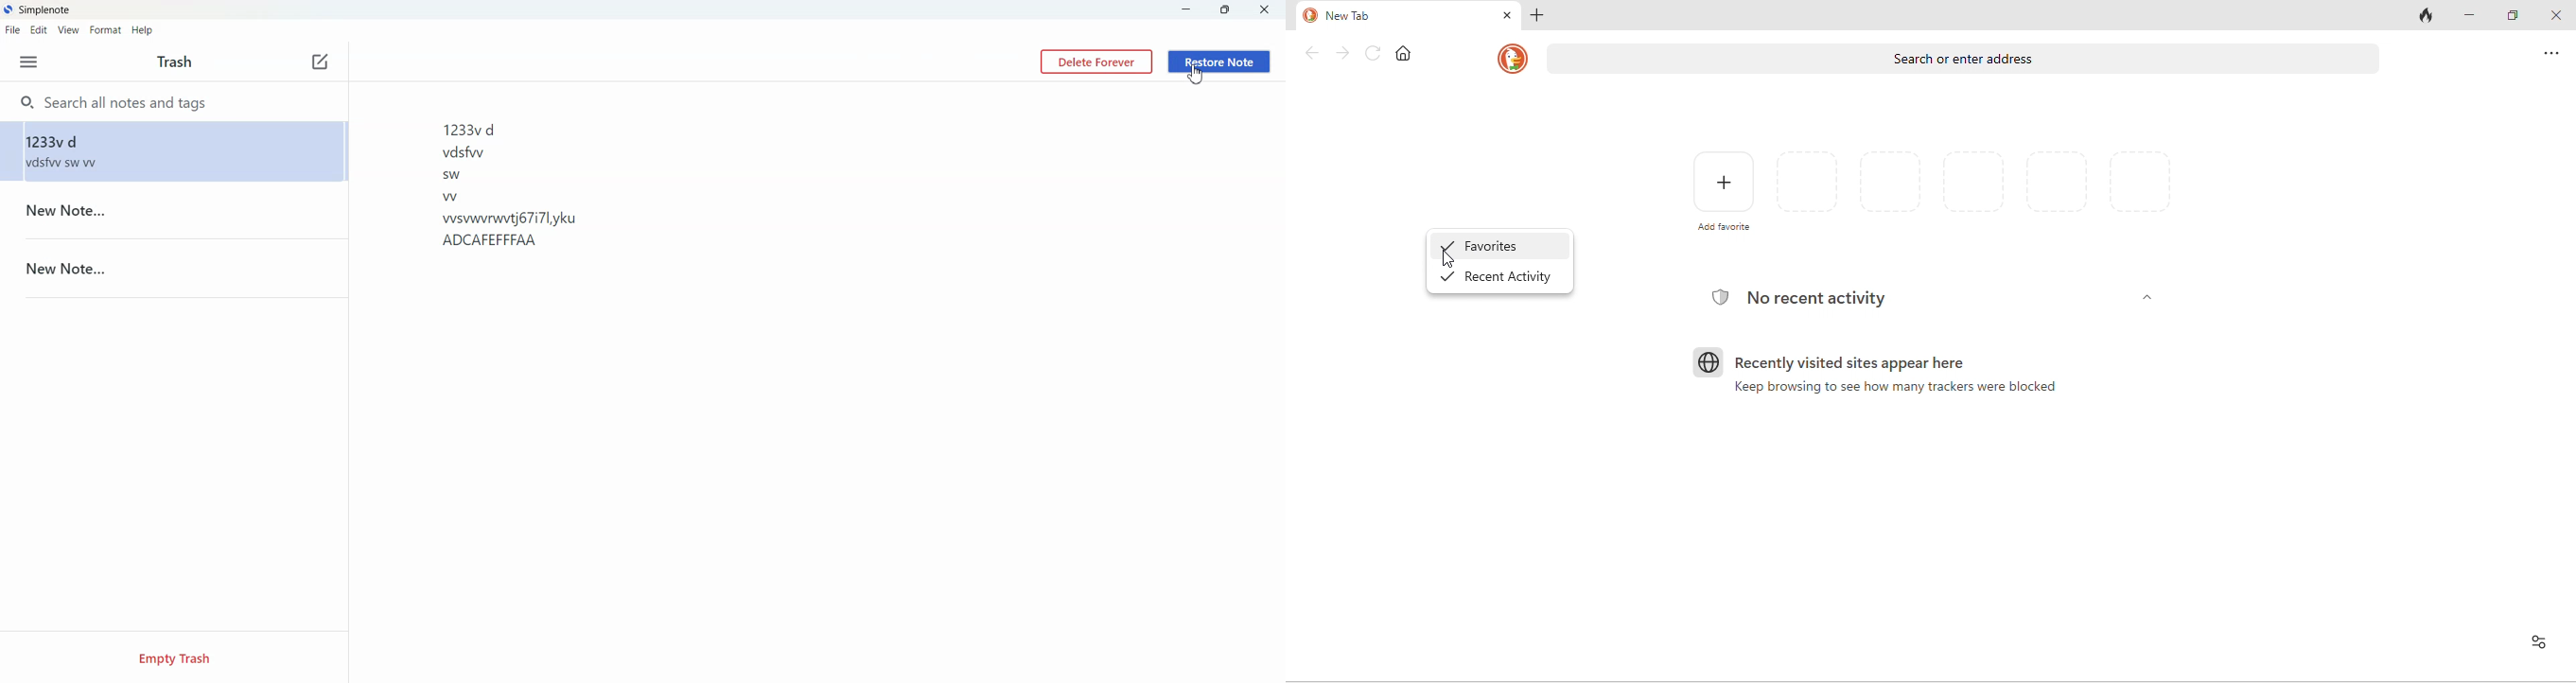 This screenshot has height=700, width=2576. Describe the element at coordinates (2468, 14) in the screenshot. I see `minimize` at that location.